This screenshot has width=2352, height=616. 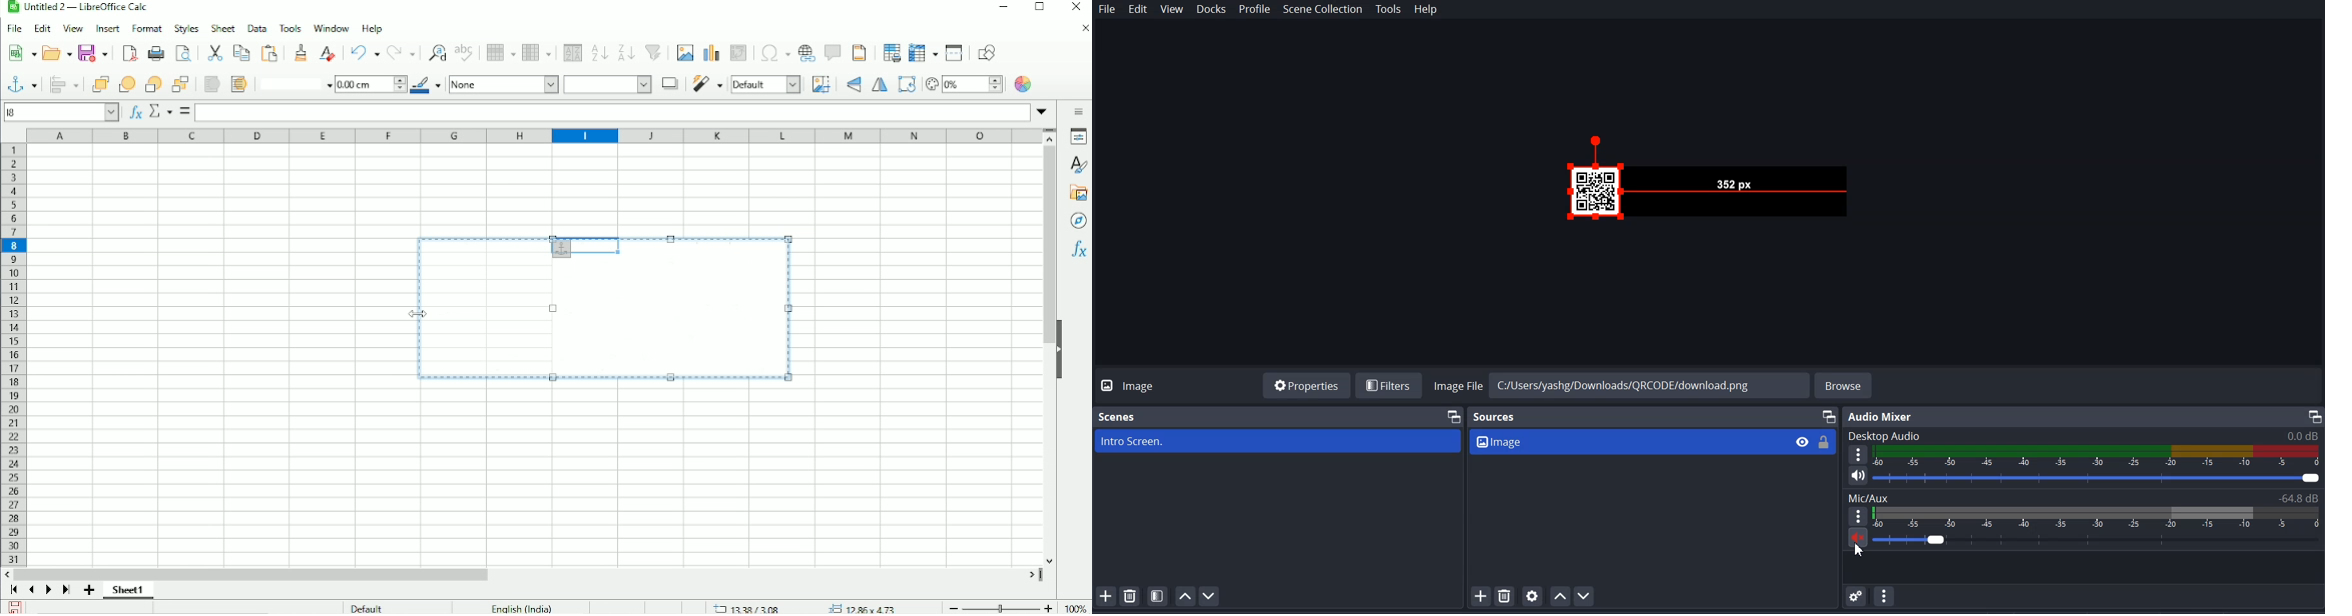 What do you see at coordinates (1504, 595) in the screenshot?
I see `Remove selected Source` at bounding box center [1504, 595].